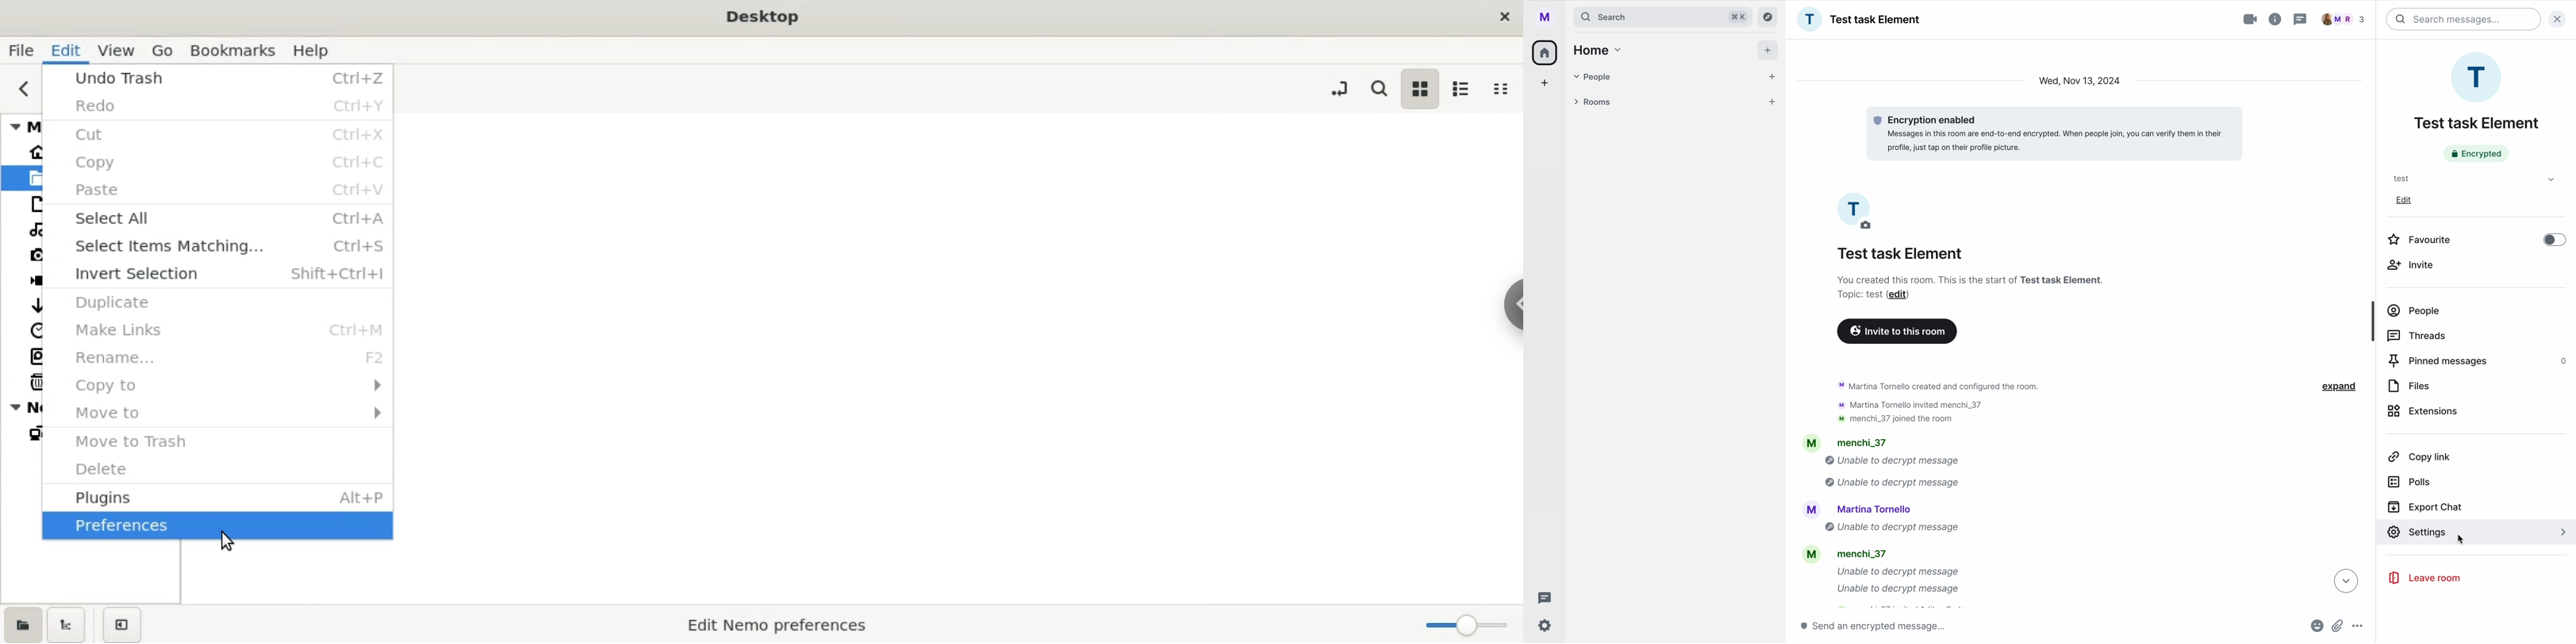  Describe the element at coordinates (1970, 288) in the screenshot. I see `description` at that location.